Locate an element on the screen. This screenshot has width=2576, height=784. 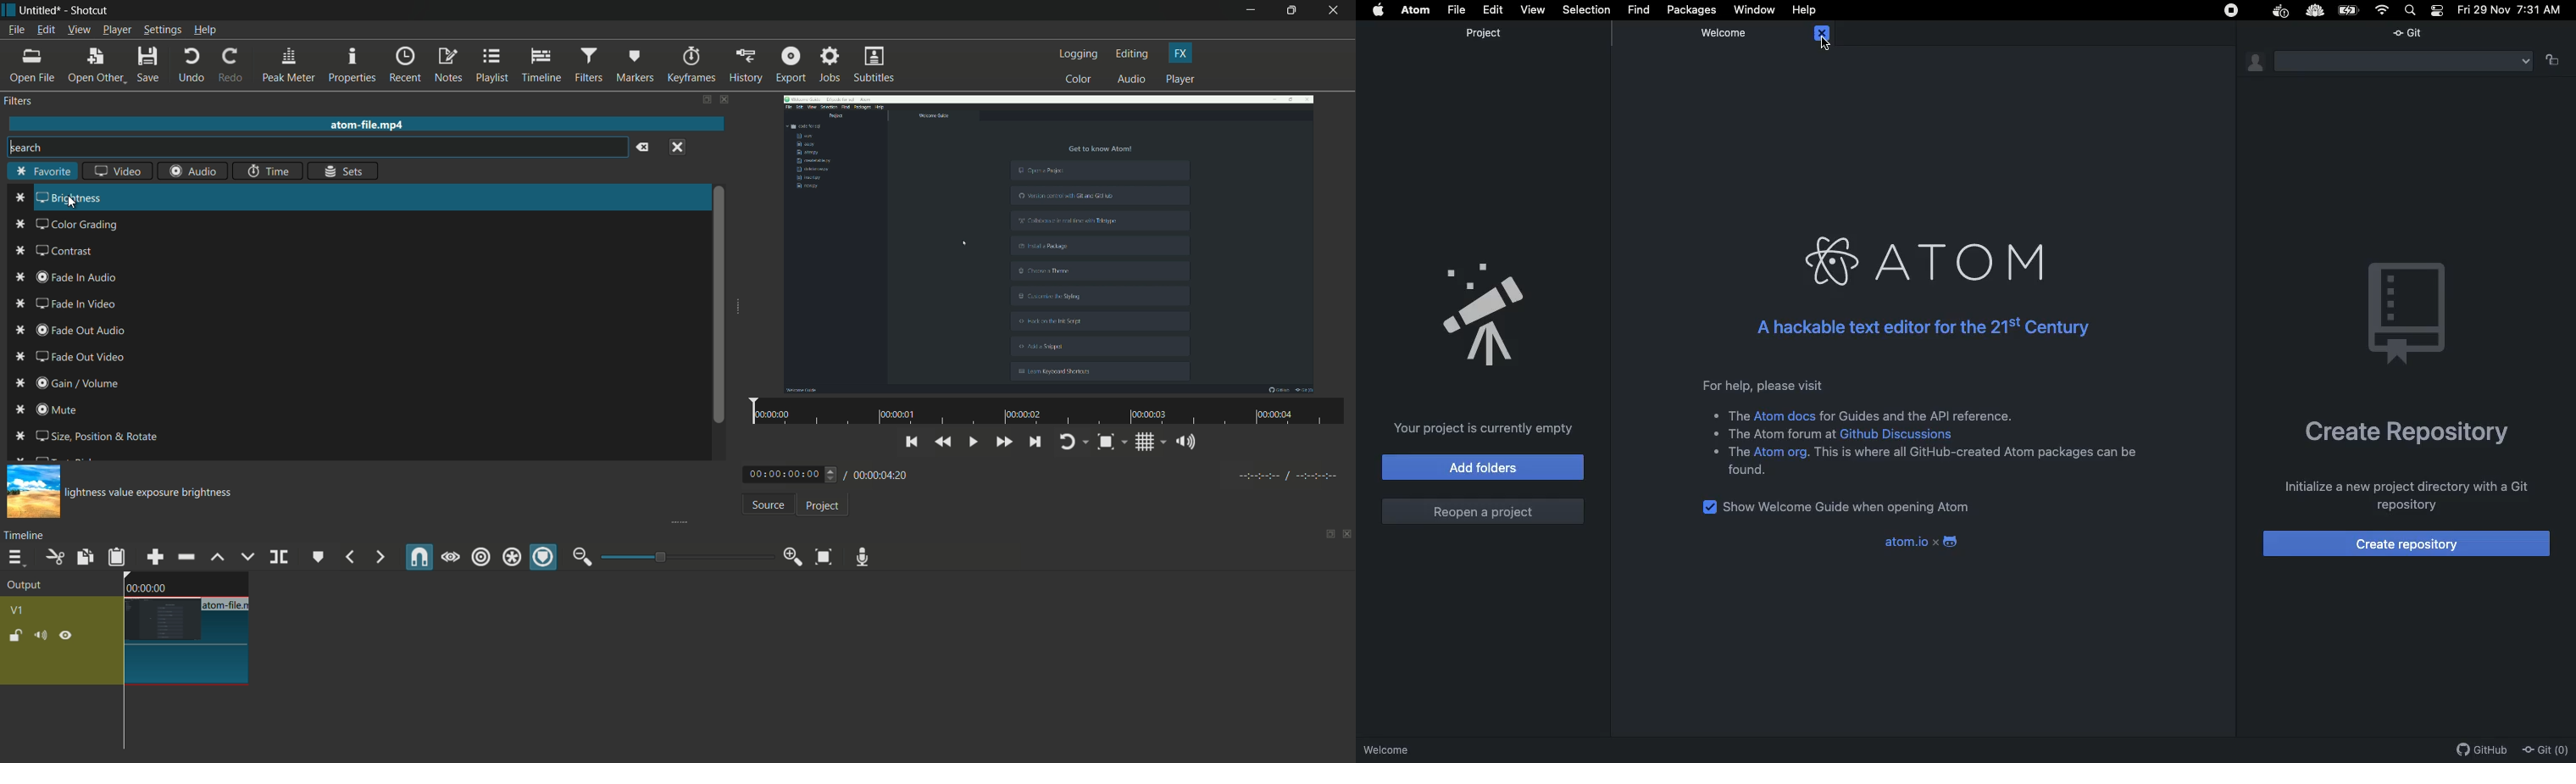
player is located at coordinates (1180, 80).